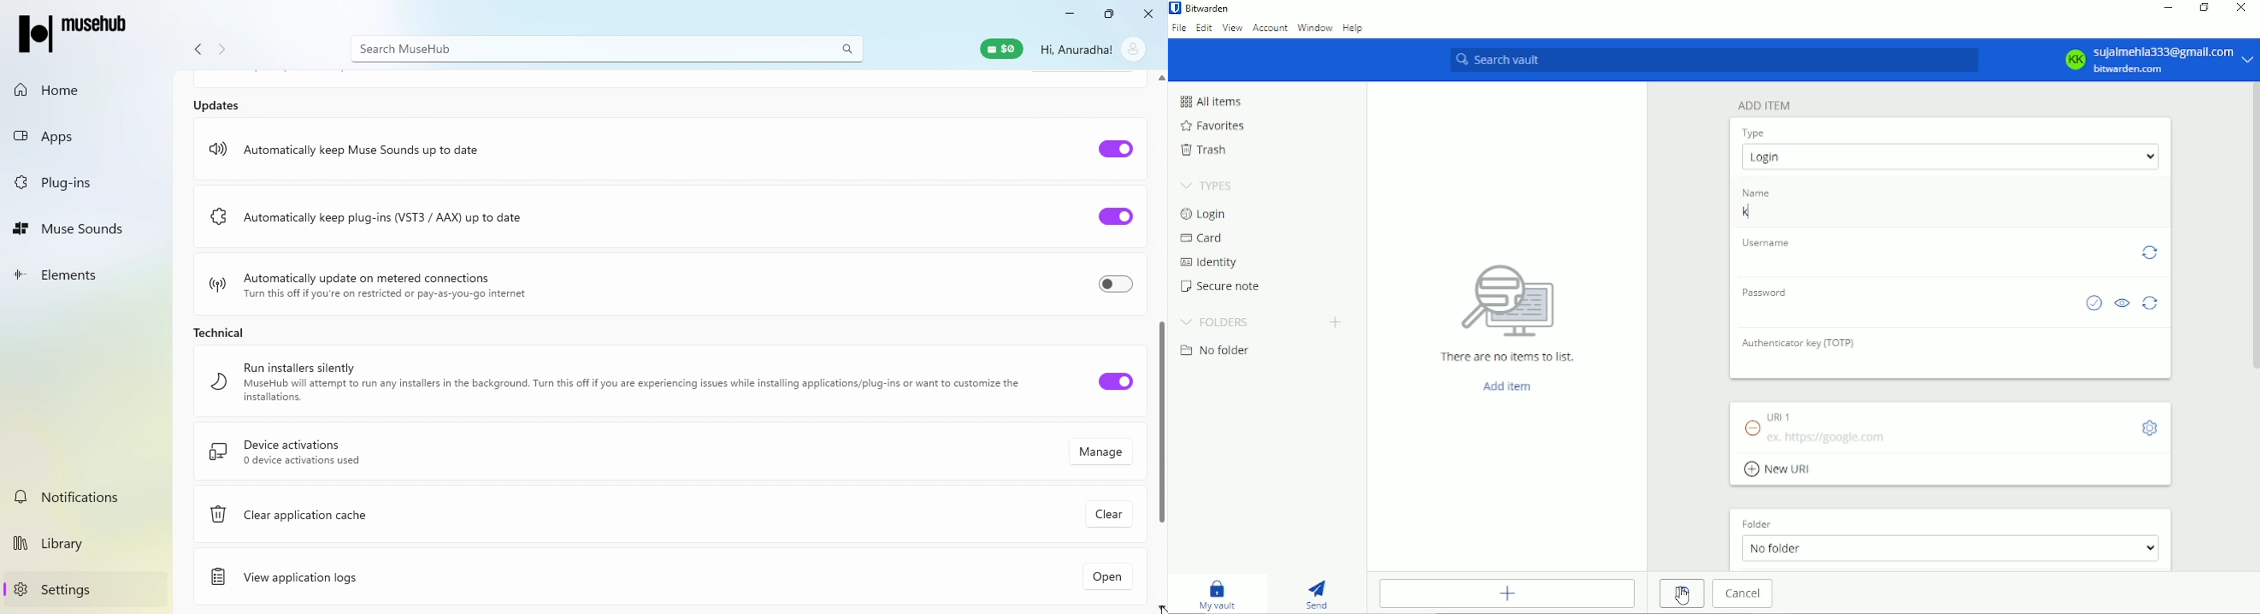 The image size is (2268, 616). Describe the element at coordinates (78, 181) in the screenshot. I see `Plug-ins` at that location.